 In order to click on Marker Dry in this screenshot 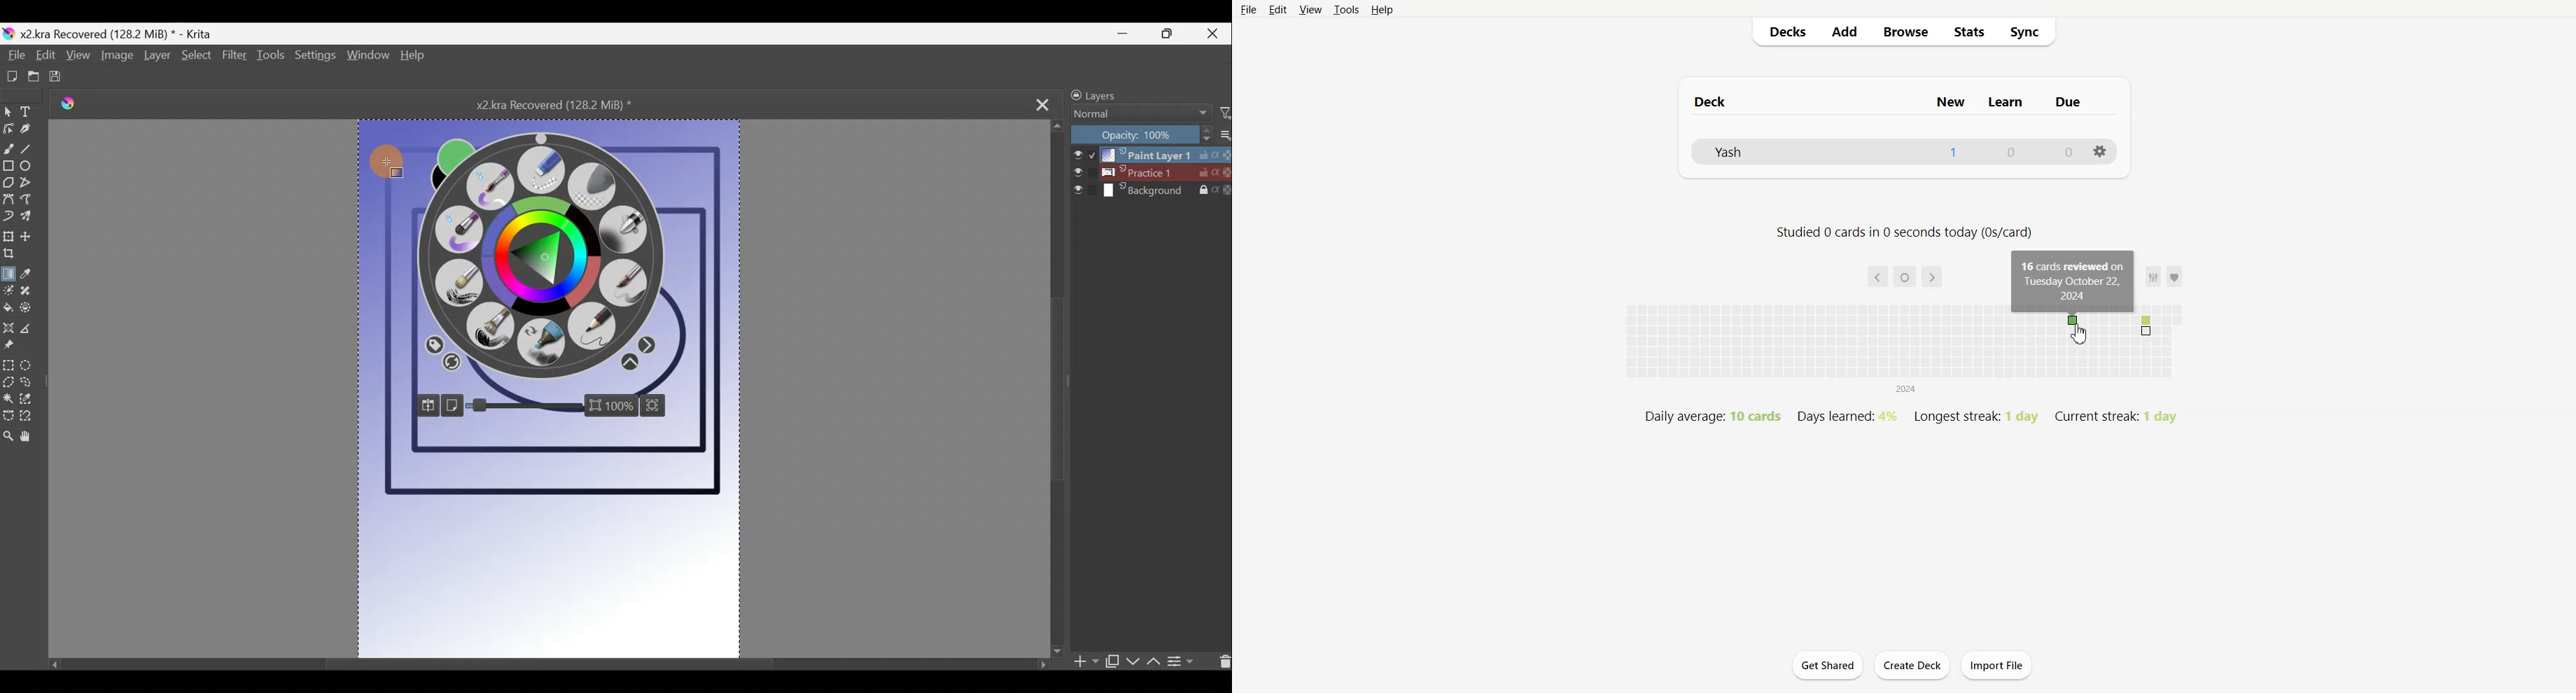, I will do `click(543, 344)`.